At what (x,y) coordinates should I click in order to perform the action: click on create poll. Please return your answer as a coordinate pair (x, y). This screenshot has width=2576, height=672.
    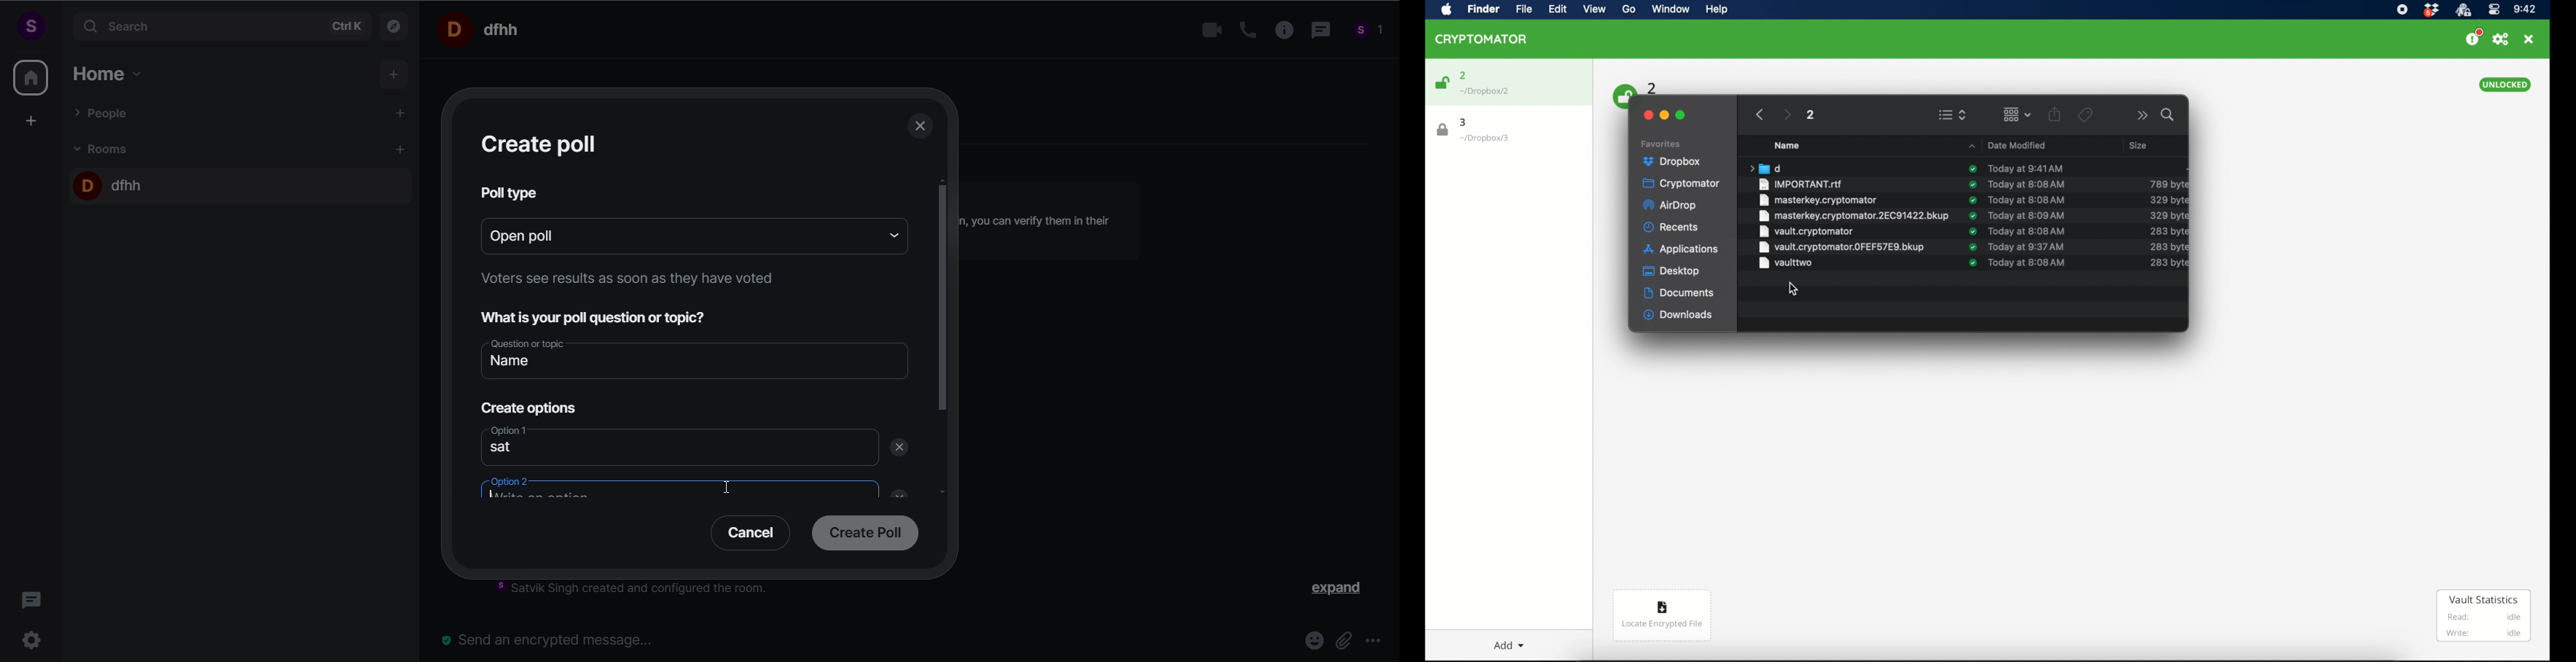
    Looking at the image, I should click on (862, 534).